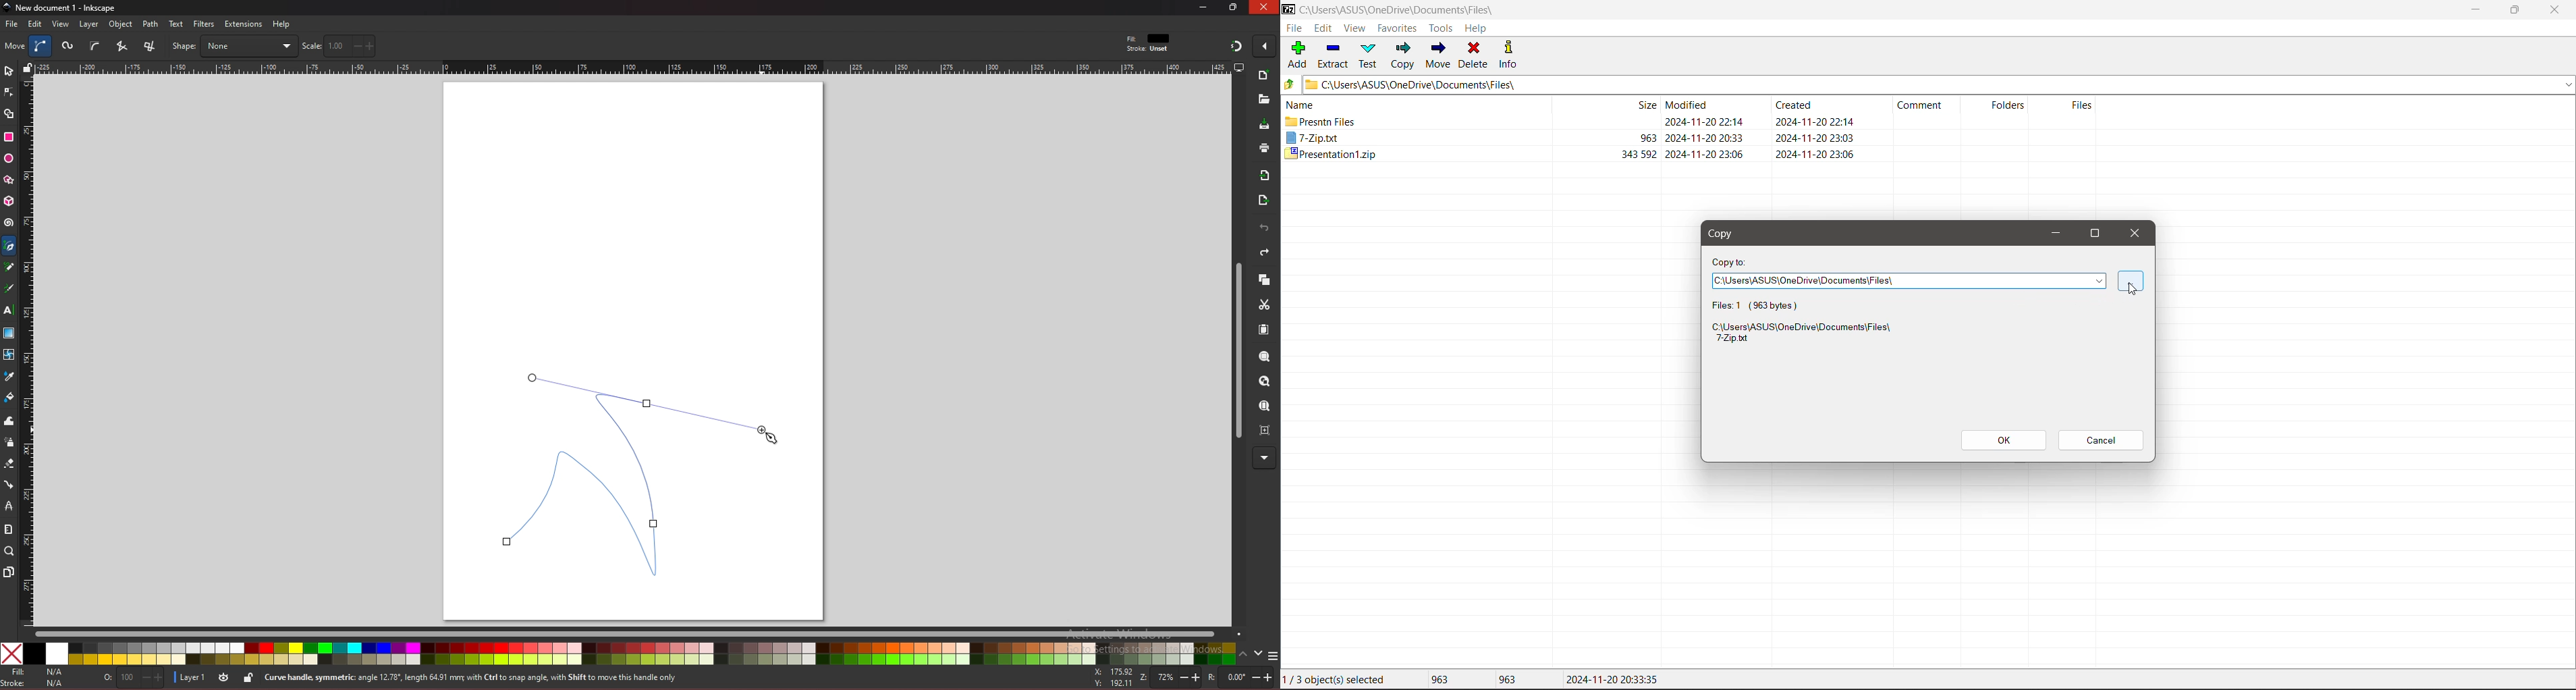  Describe the element at coordinates (1910, 282) in the screenshot. I see `Select a path to copy the selected file to` at that location.